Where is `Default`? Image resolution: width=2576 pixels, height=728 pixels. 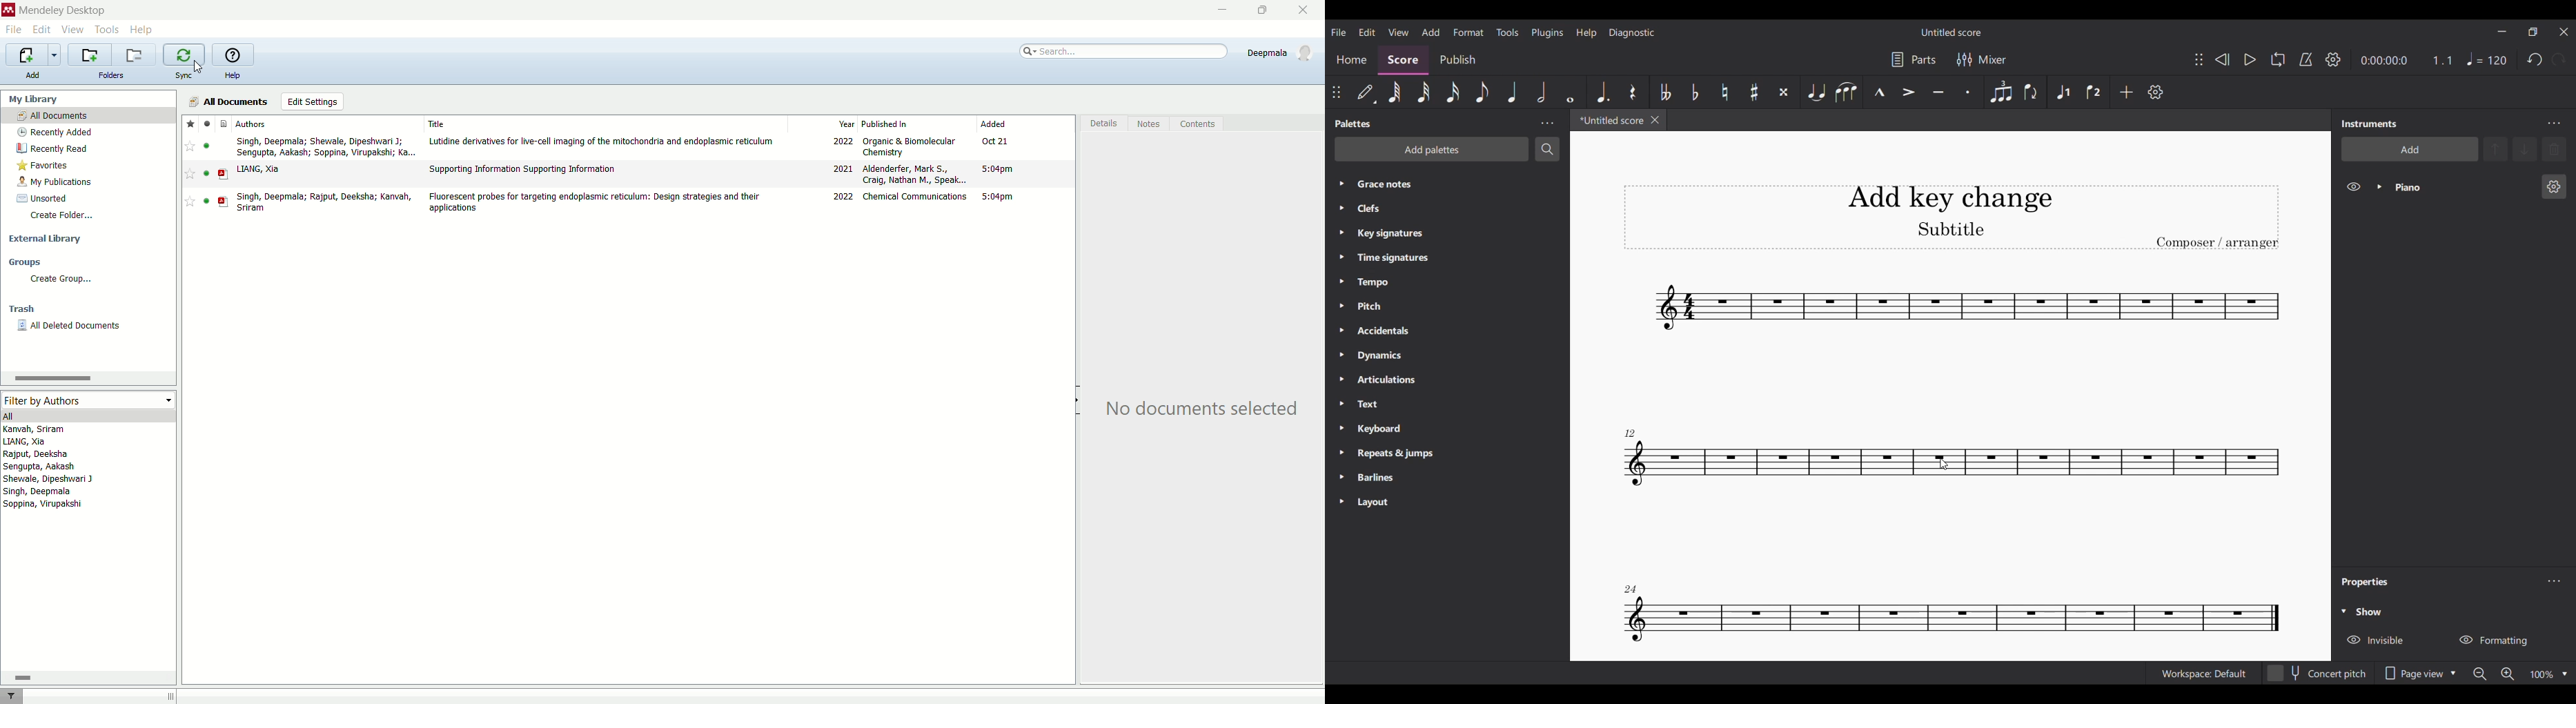 Default is located at coordinates (1366, 91).